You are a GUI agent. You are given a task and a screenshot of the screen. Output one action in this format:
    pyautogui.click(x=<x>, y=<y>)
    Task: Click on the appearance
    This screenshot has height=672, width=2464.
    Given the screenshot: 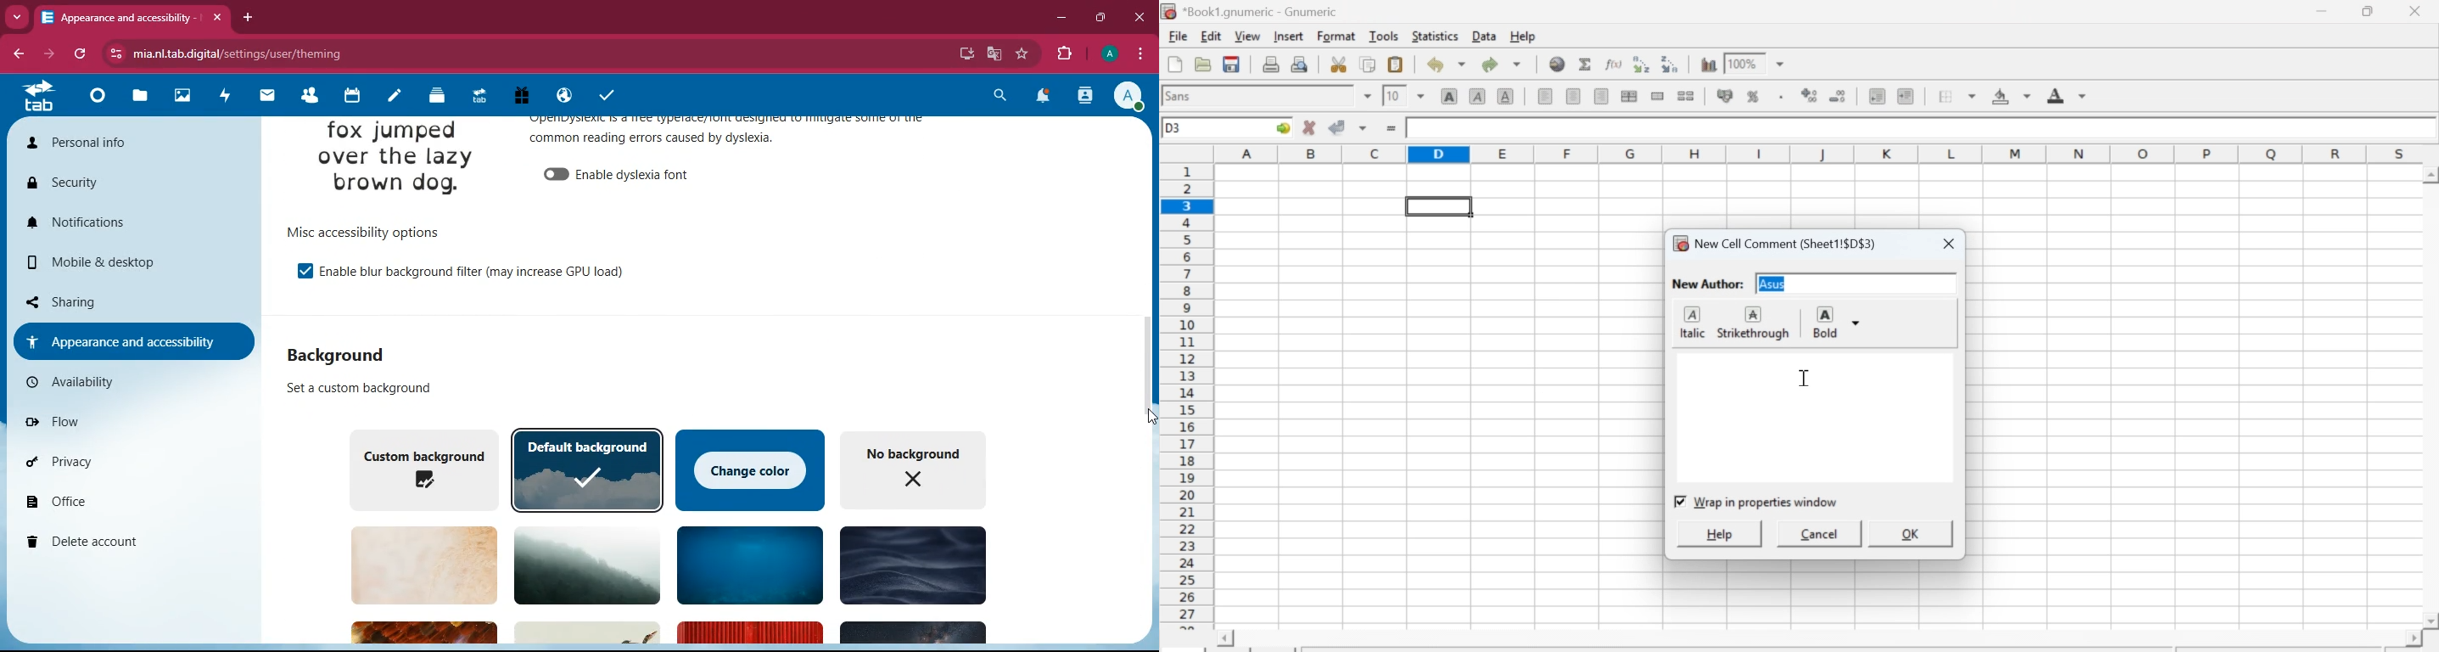 What is the action you would take?
    pyautogui.click(x=132, y=340)
    